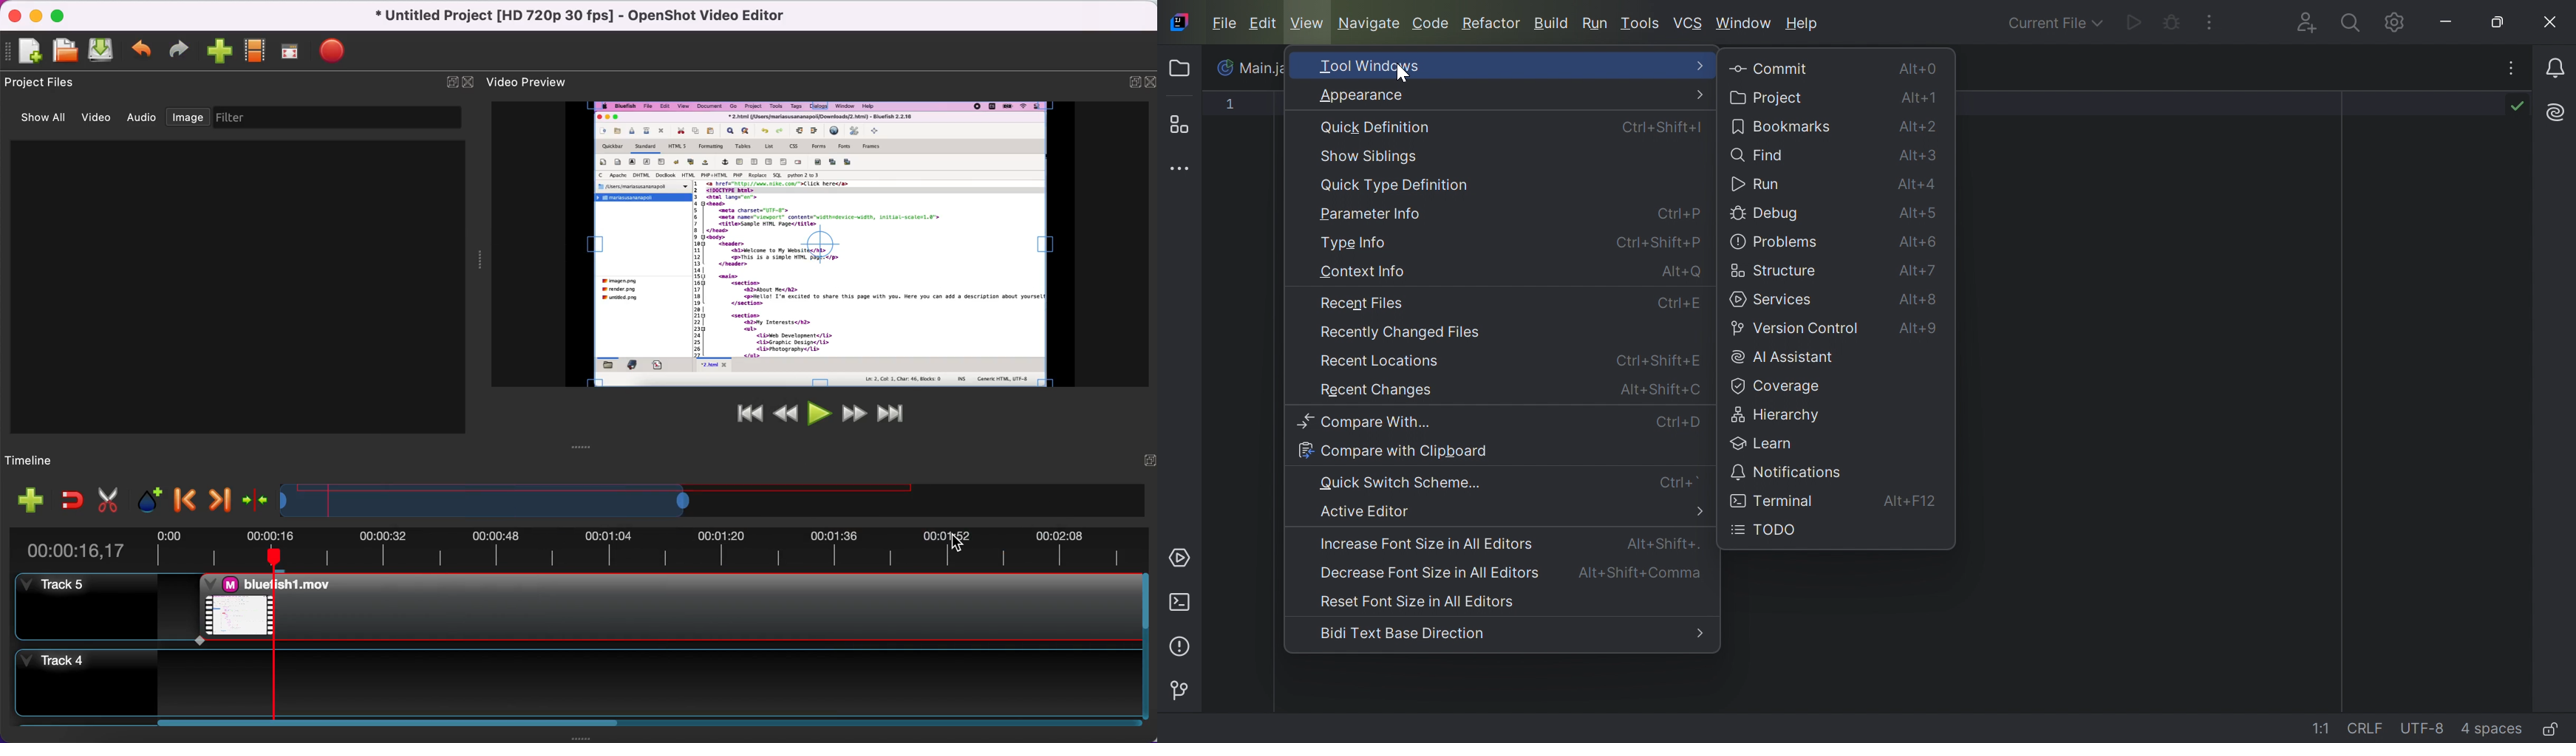 The width and height of the screenshot is (2576, 756). What do you see at coordinates (295, 51) in the screenshot?
I see `full screen` at bounding box center [295, 51].